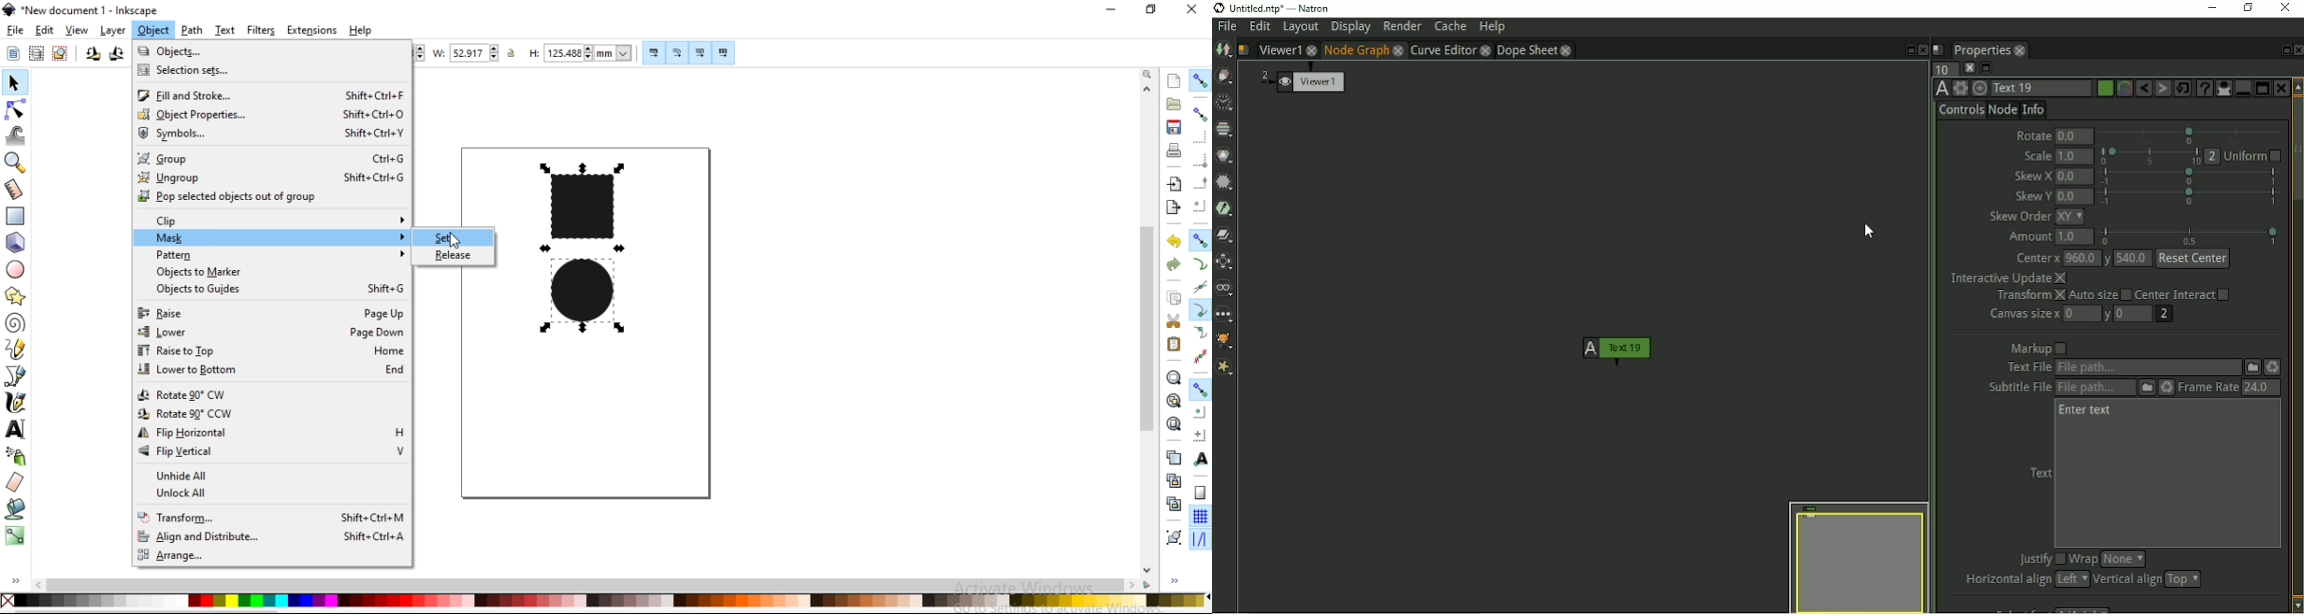 This screenshot has height=616, width=2324. I want to click on move patterns along with object, so click(725, 53).